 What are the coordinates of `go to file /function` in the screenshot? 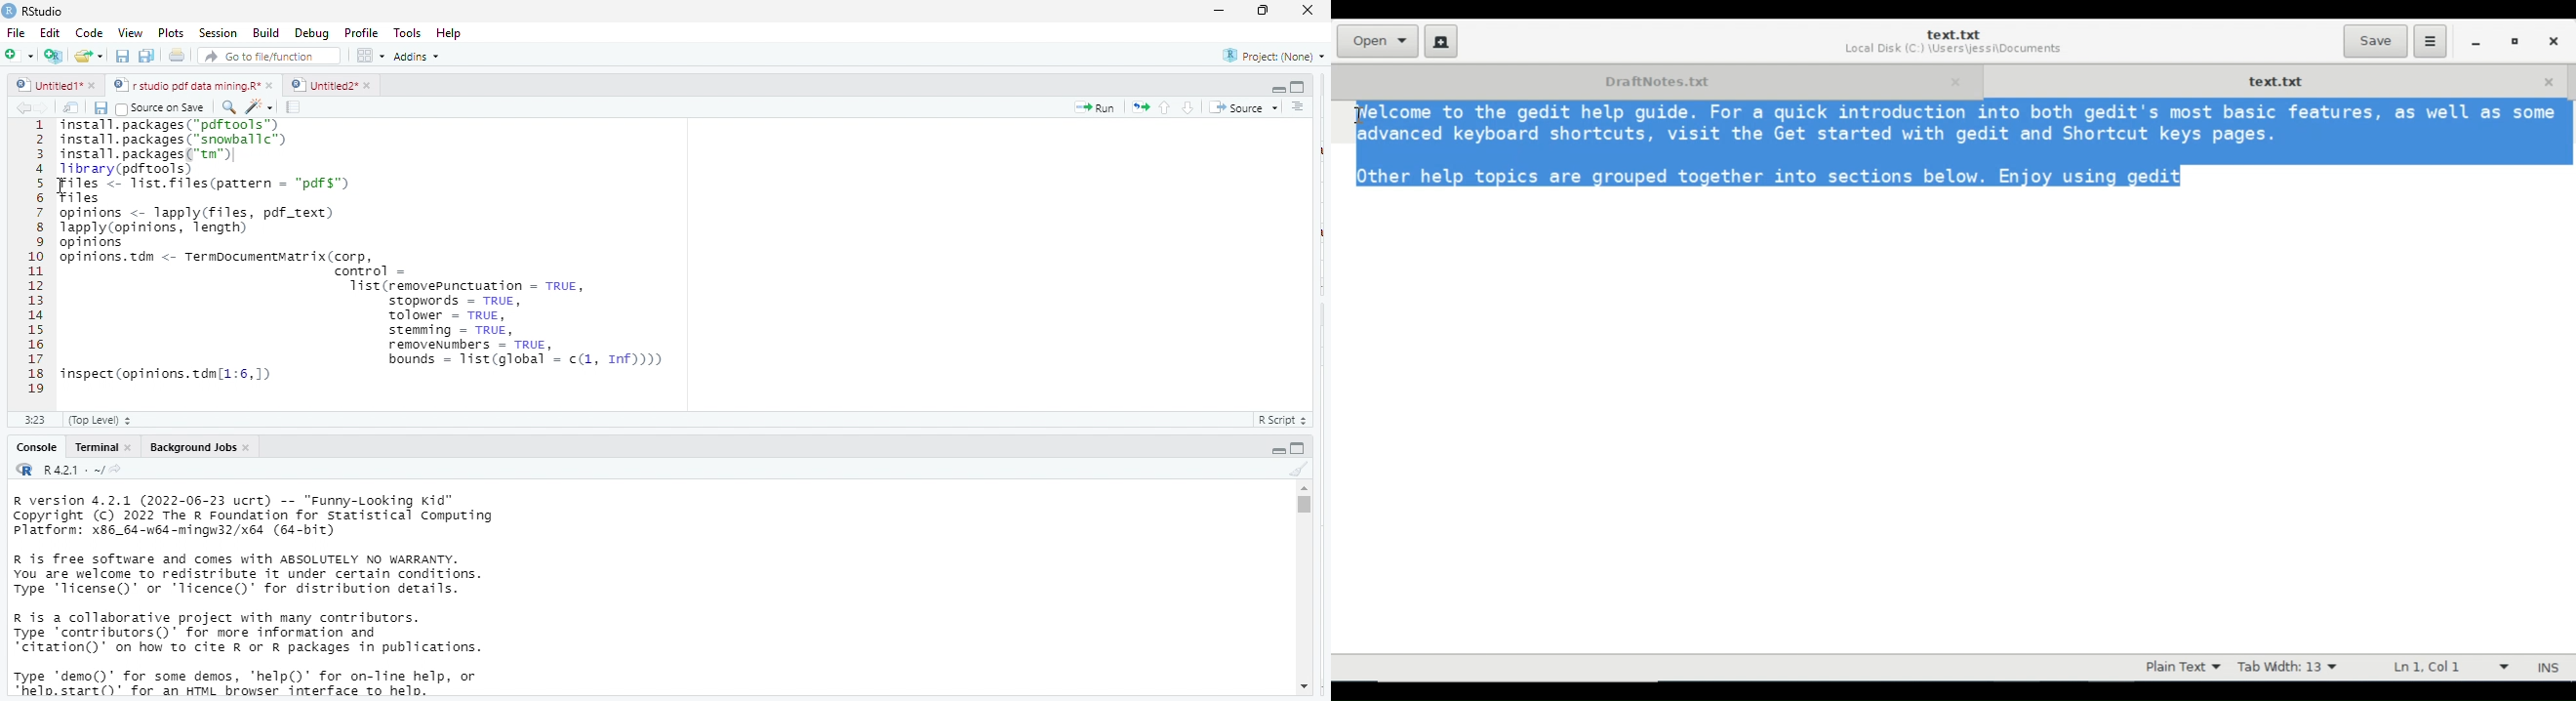 It's located at (265, 55).